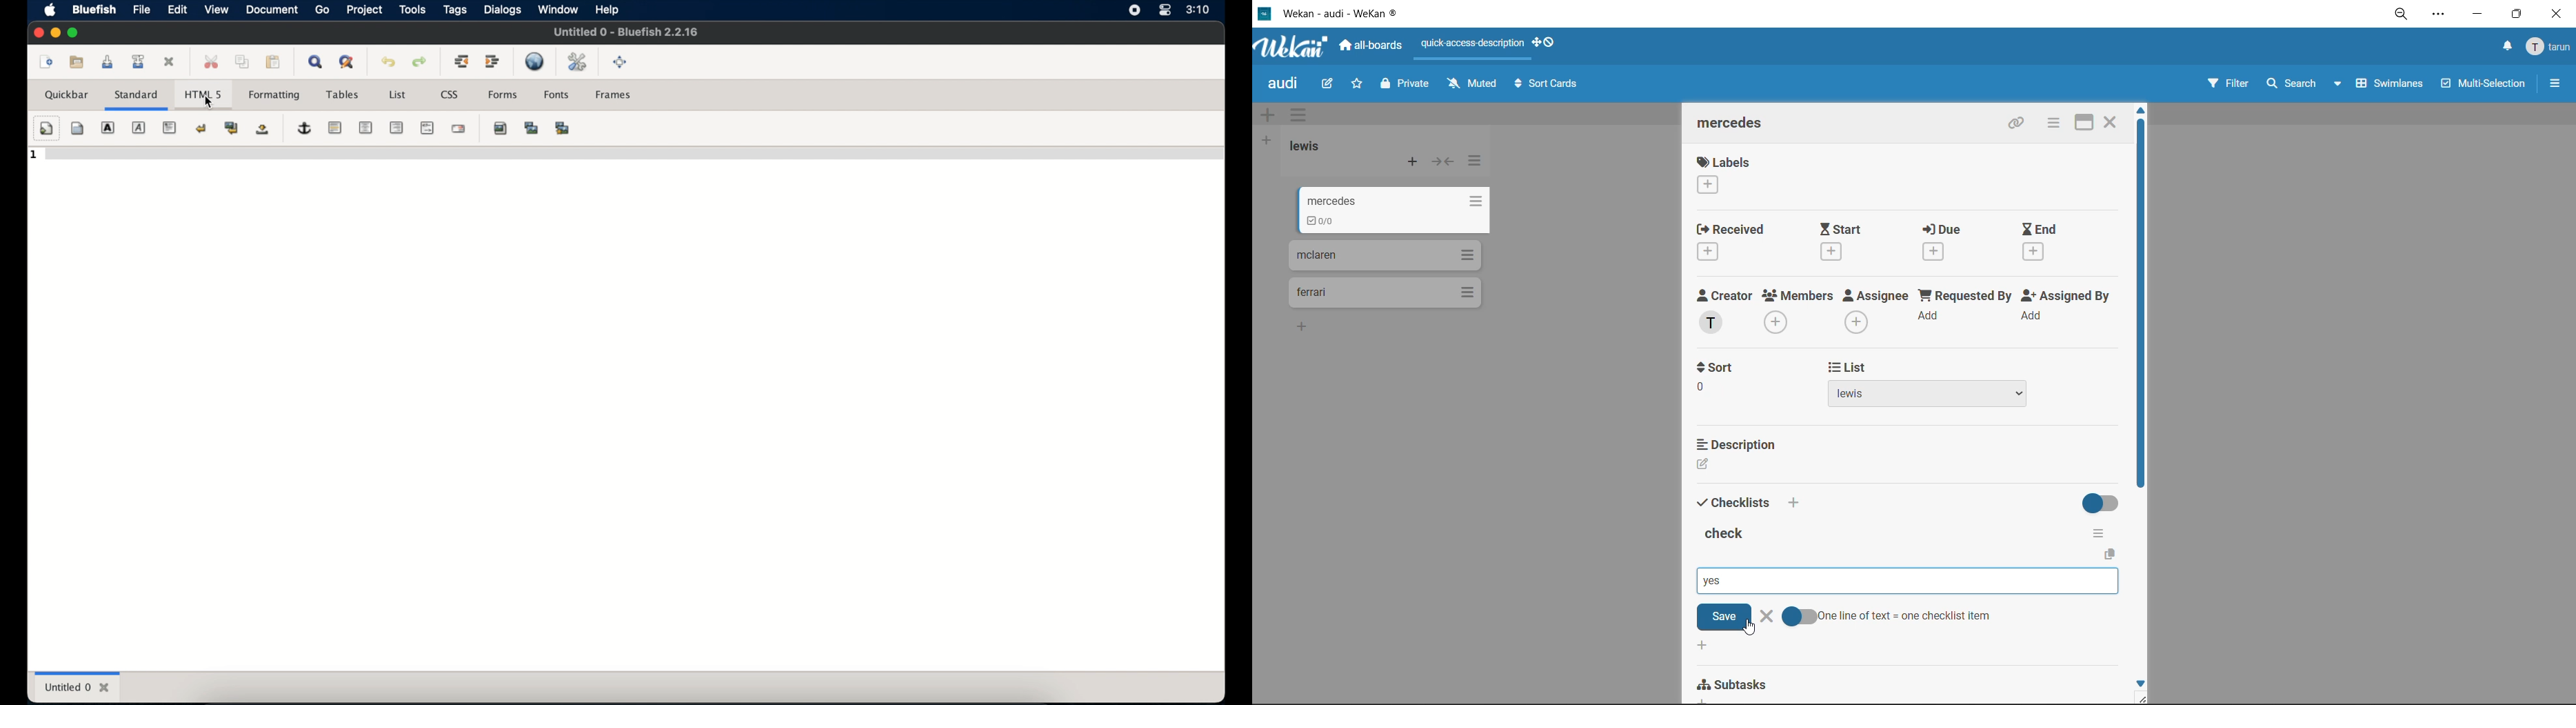  What do you see at coordinates (2513, 18) in the screenshot?
I see `maximize` at bounding box center [2513, 18].